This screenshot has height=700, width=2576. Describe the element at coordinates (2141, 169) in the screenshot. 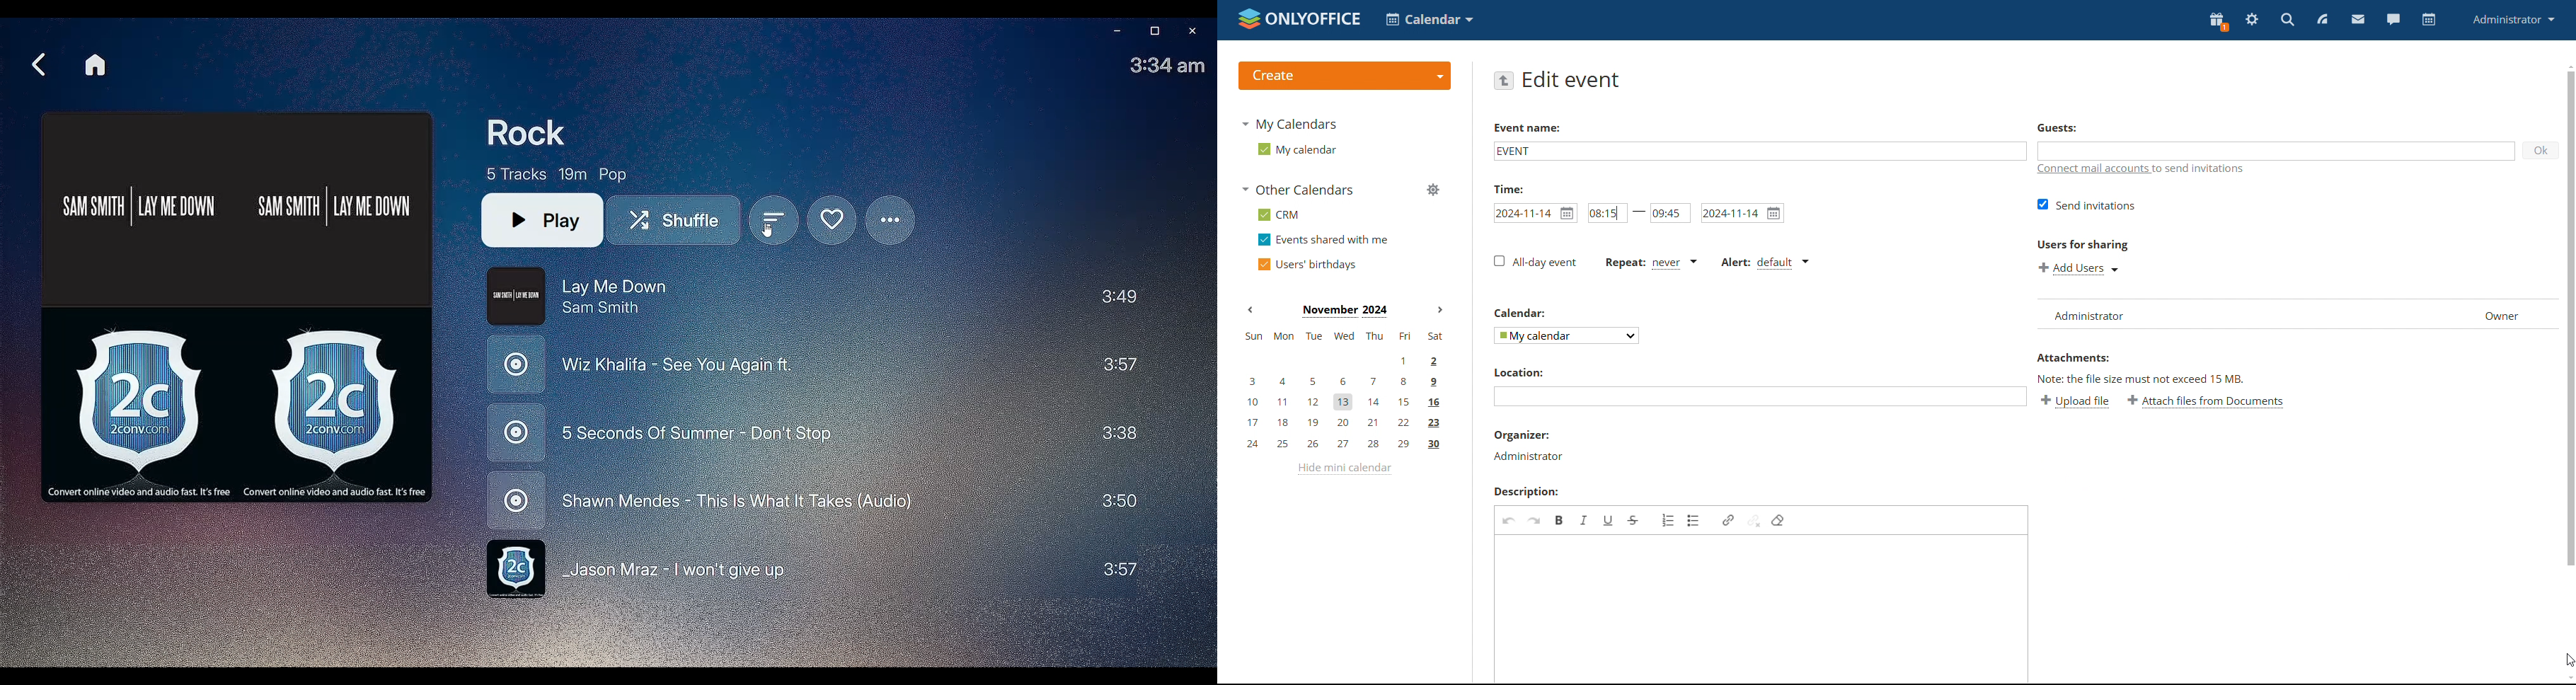

I see `connect mail accounts` at that location.